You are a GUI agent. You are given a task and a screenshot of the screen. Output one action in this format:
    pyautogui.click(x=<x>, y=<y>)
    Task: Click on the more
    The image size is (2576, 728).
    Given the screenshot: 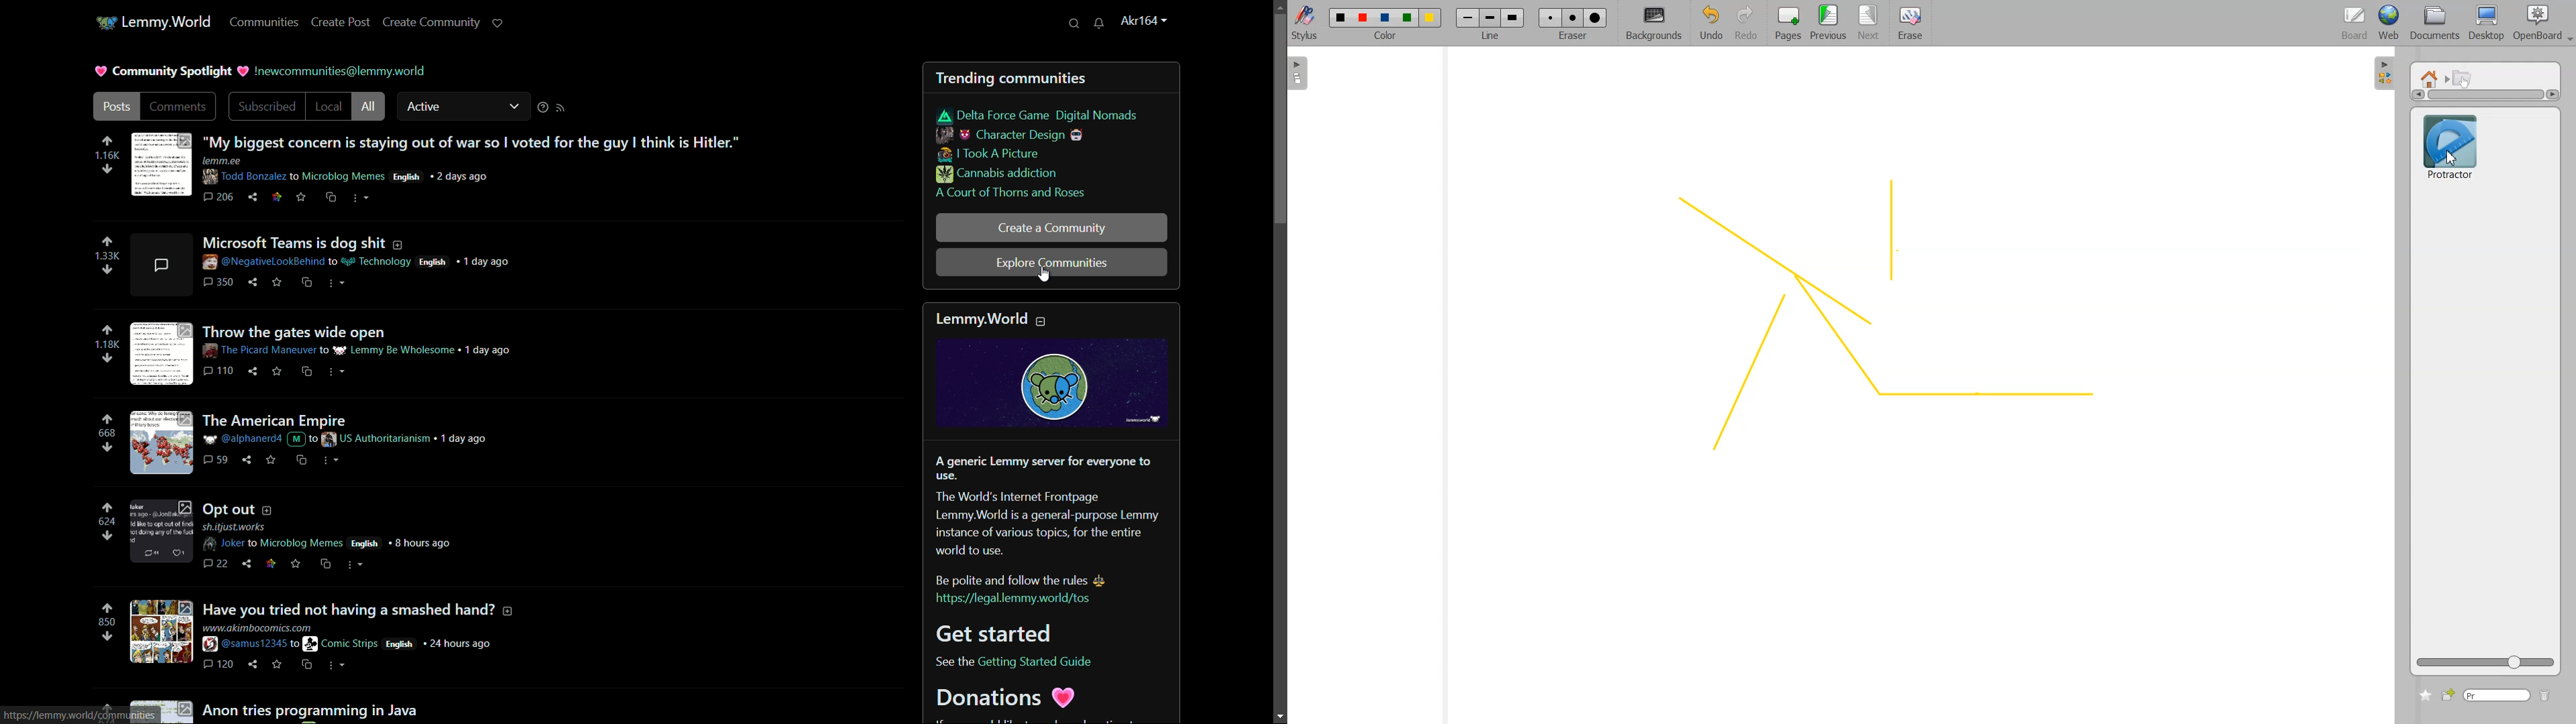 What is the action you would take?
    pyautogui.click(x=356, y=565)
    